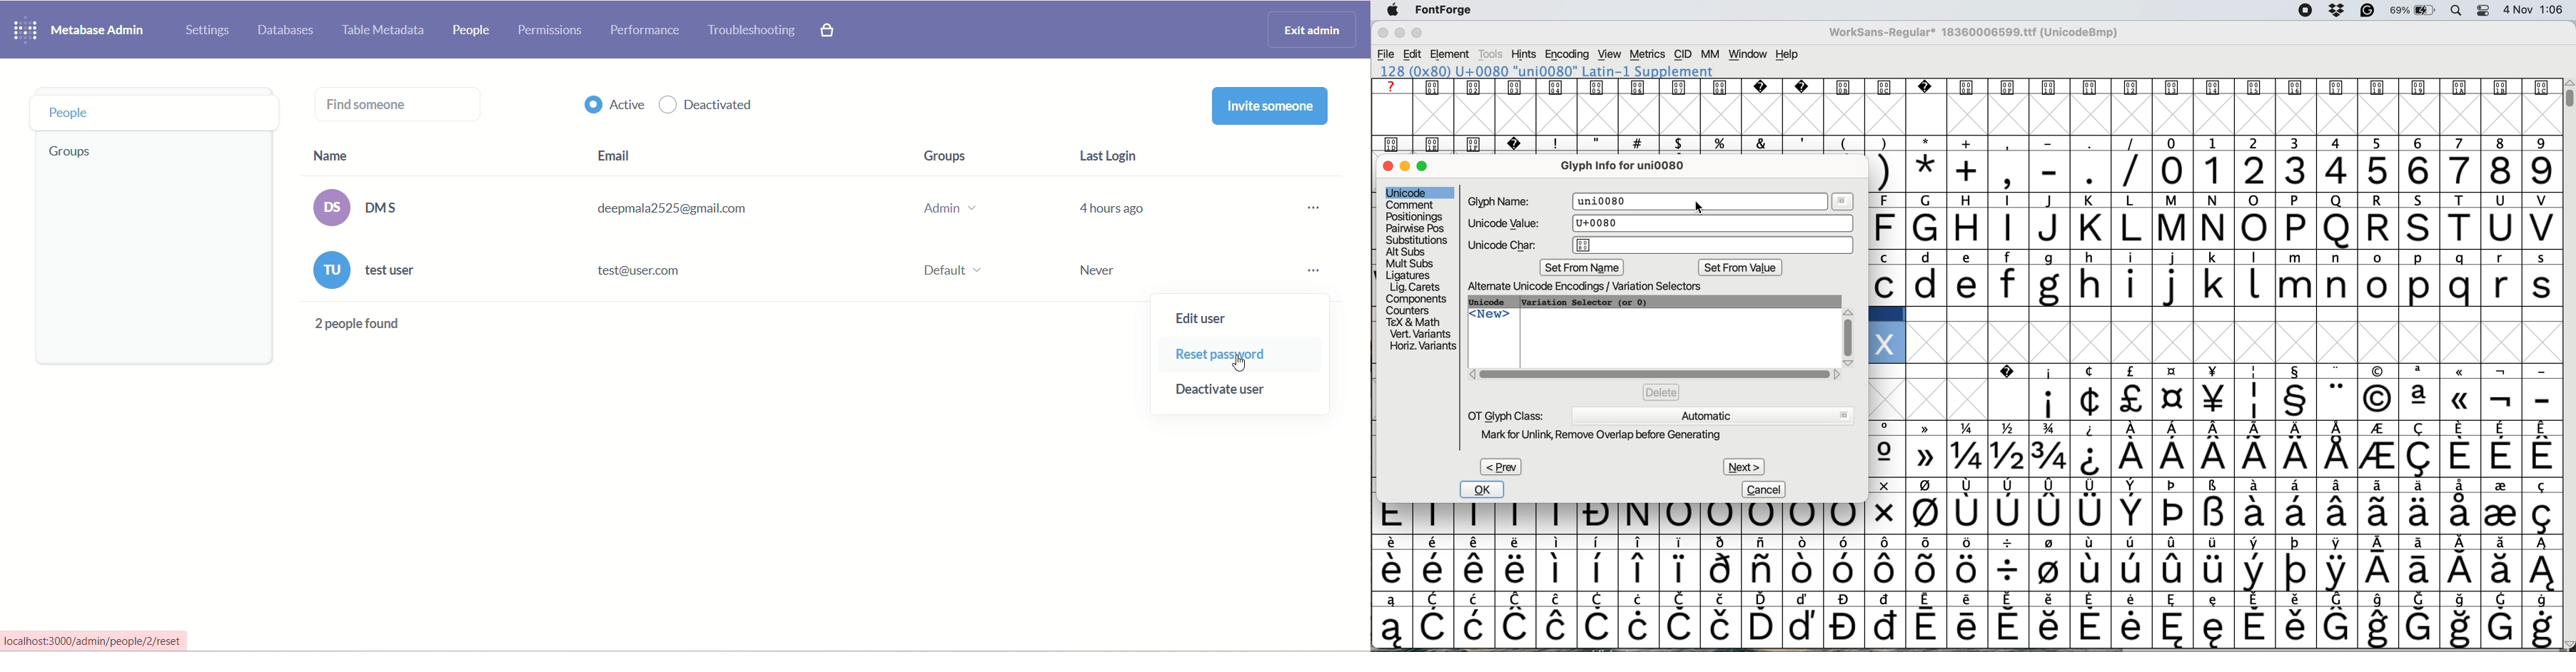 The width and height of the screenshot is (2576, 672). Describe the element at coordinates (554, 31) in the screenshot. I see `permissions` at that location.